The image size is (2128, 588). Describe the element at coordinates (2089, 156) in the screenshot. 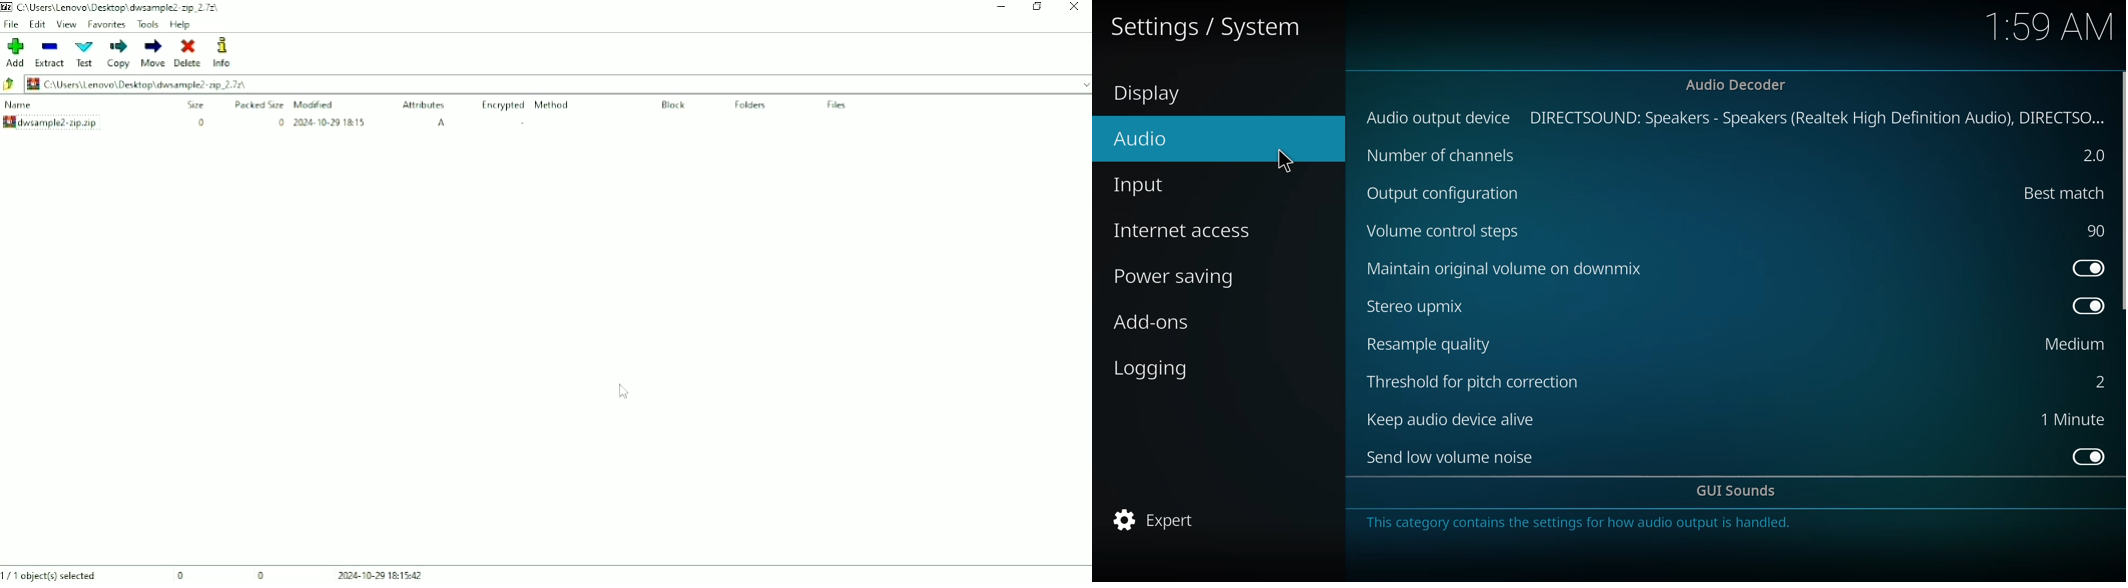

I see `2` at that location.